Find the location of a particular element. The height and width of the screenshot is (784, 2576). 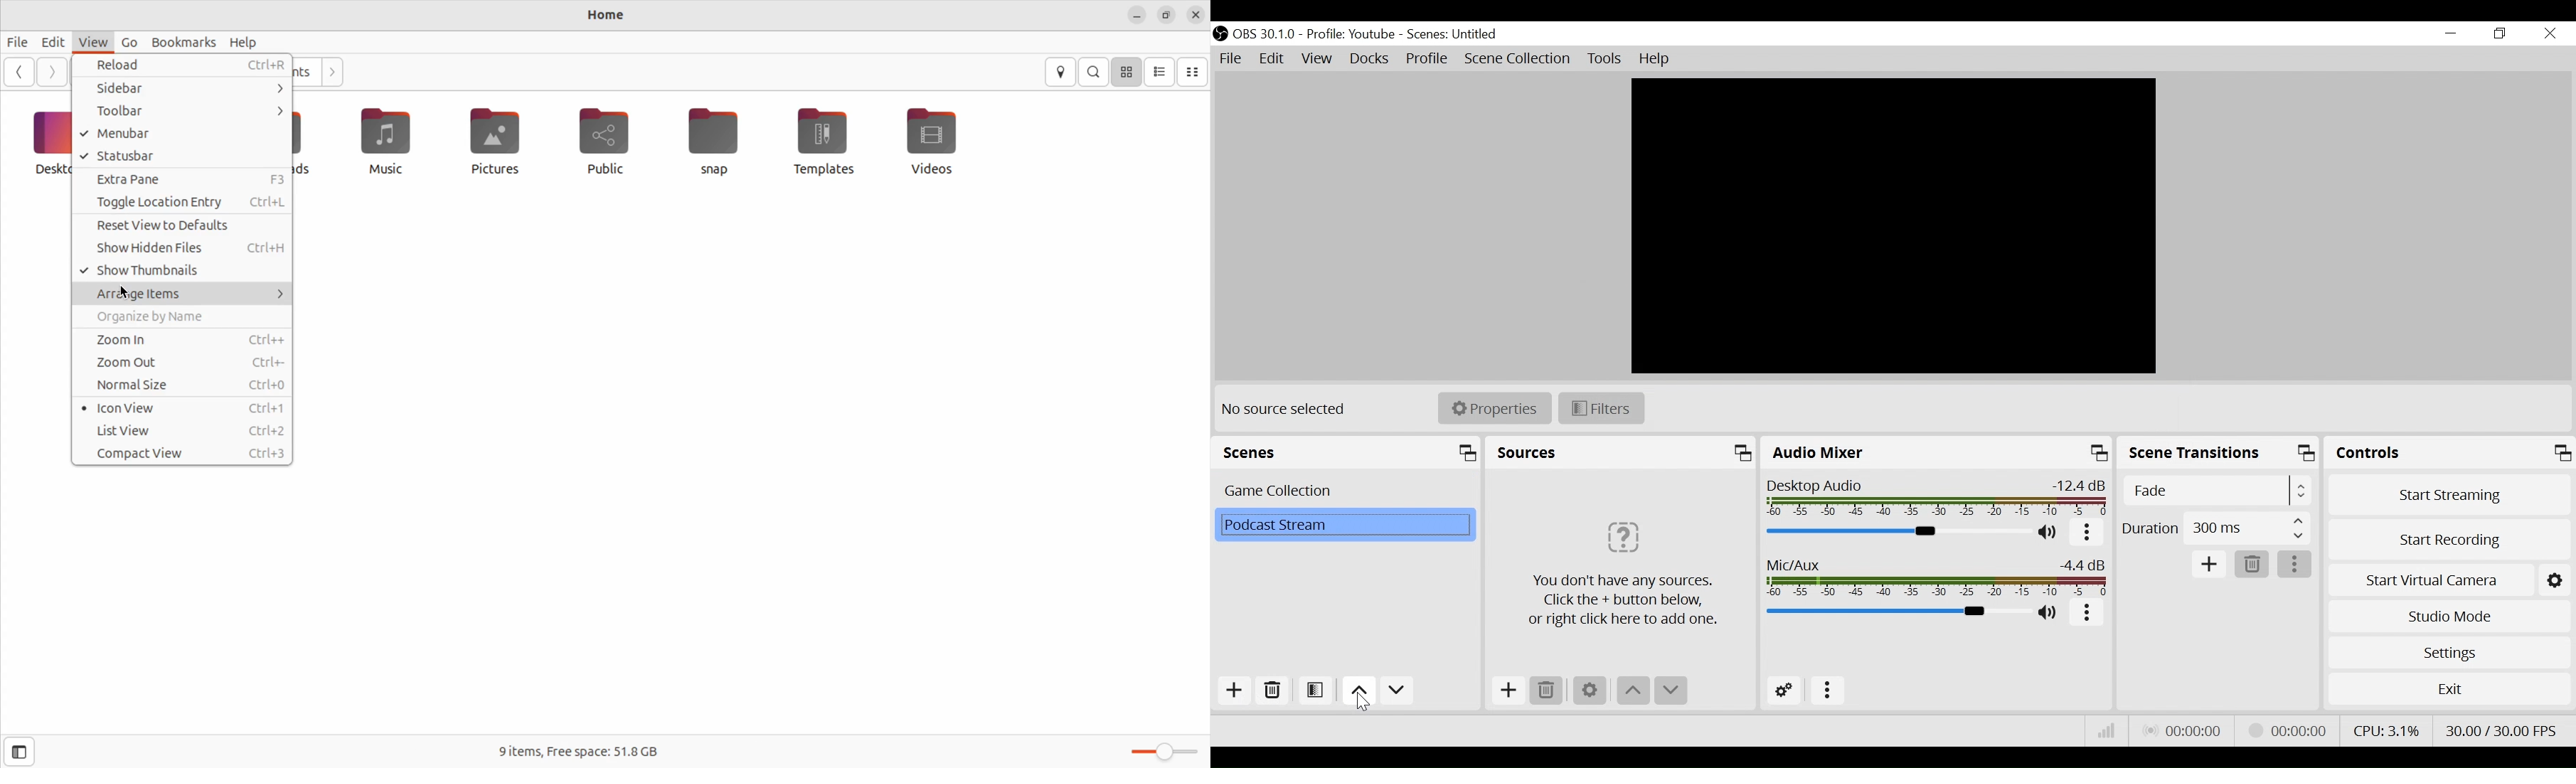

Exit is located at coordinates (2449, 688).